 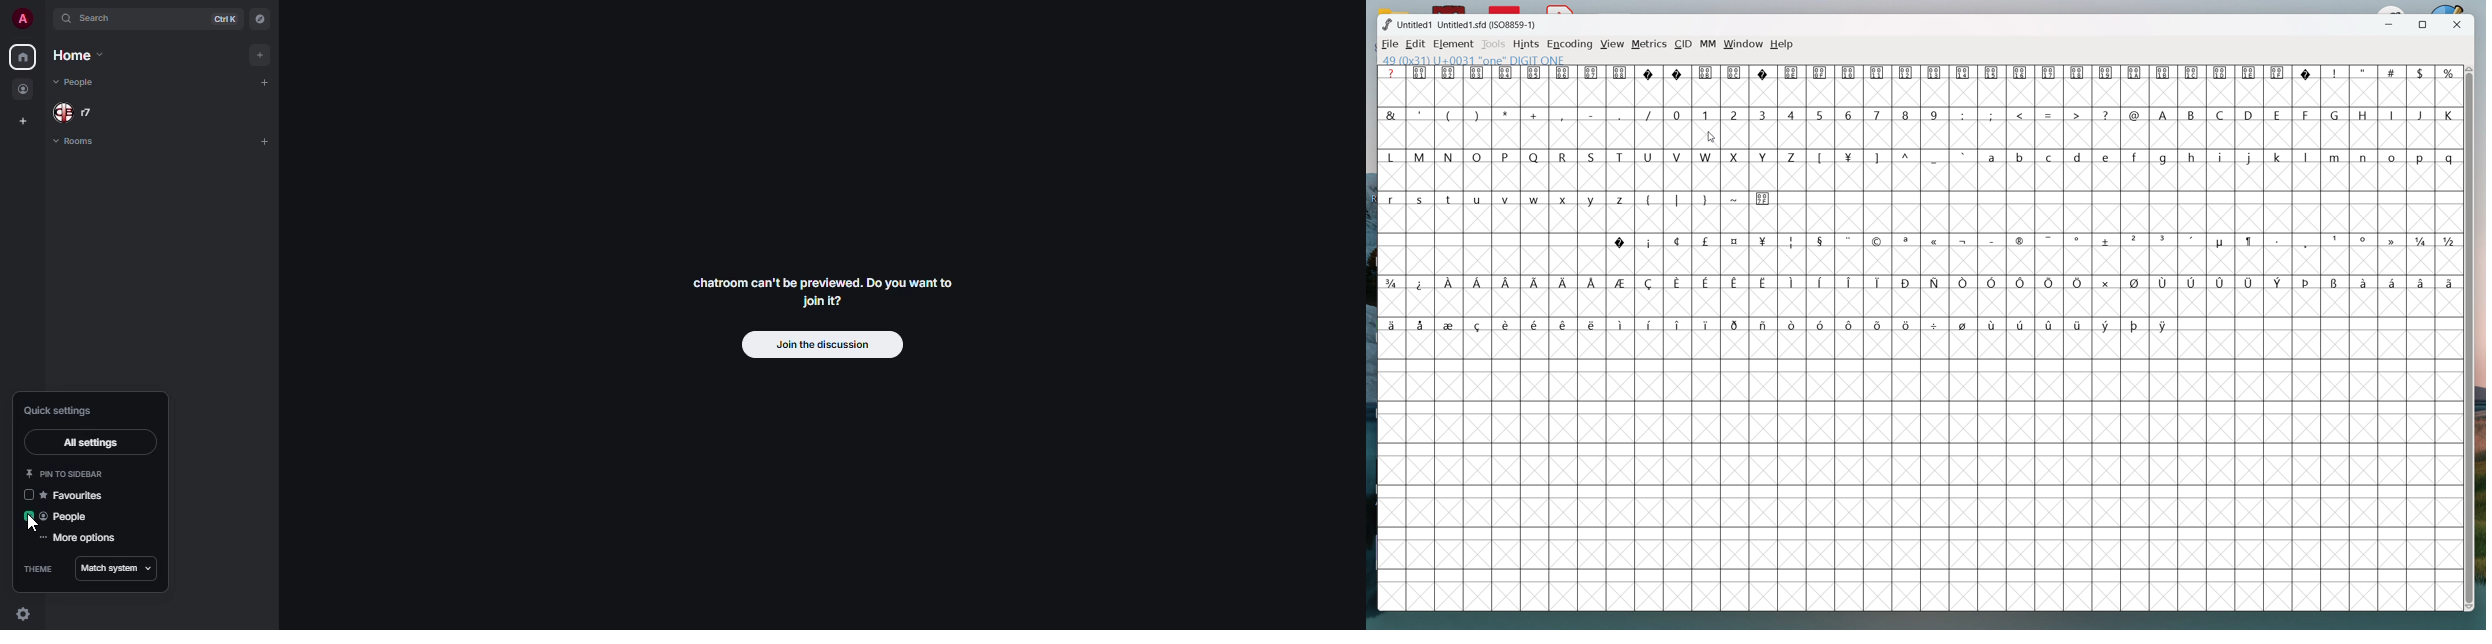 What do you see at coordinates (1508, 326) in the screenshot?
I see `symbol` at bounding box center [1508, 326].